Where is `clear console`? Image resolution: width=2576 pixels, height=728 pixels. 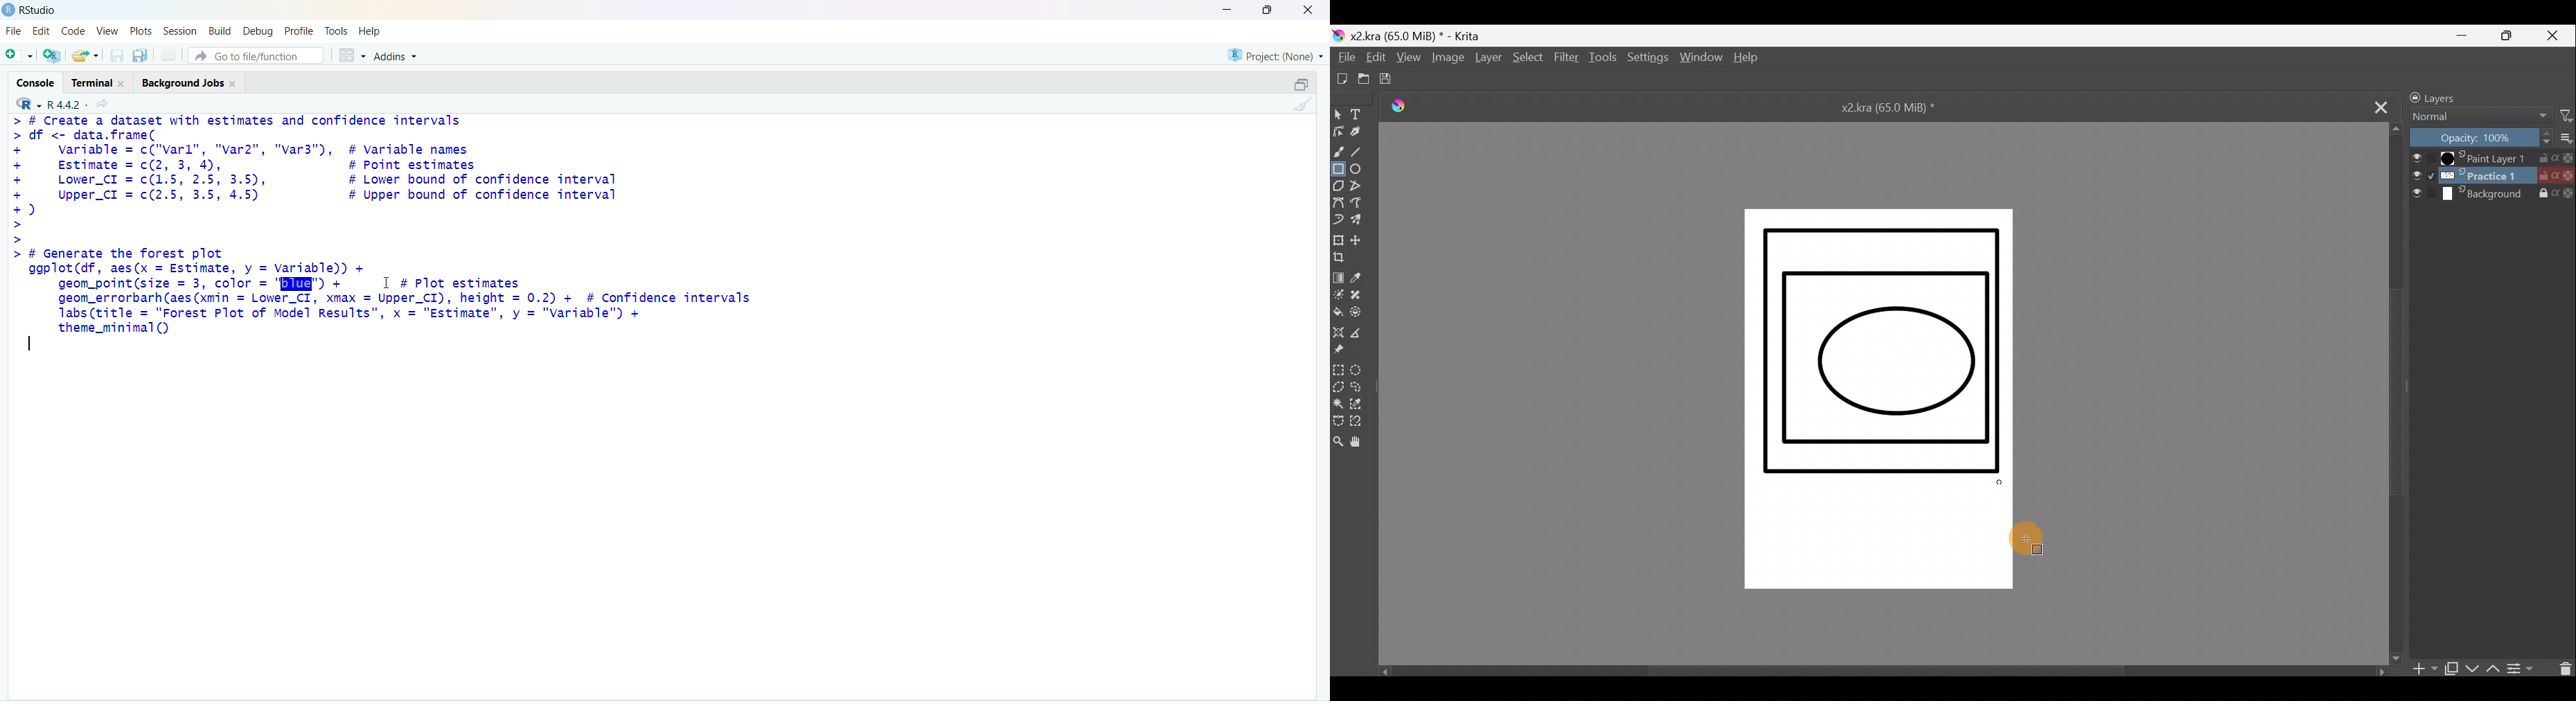 clear console is located at coordinates (1303, 104).